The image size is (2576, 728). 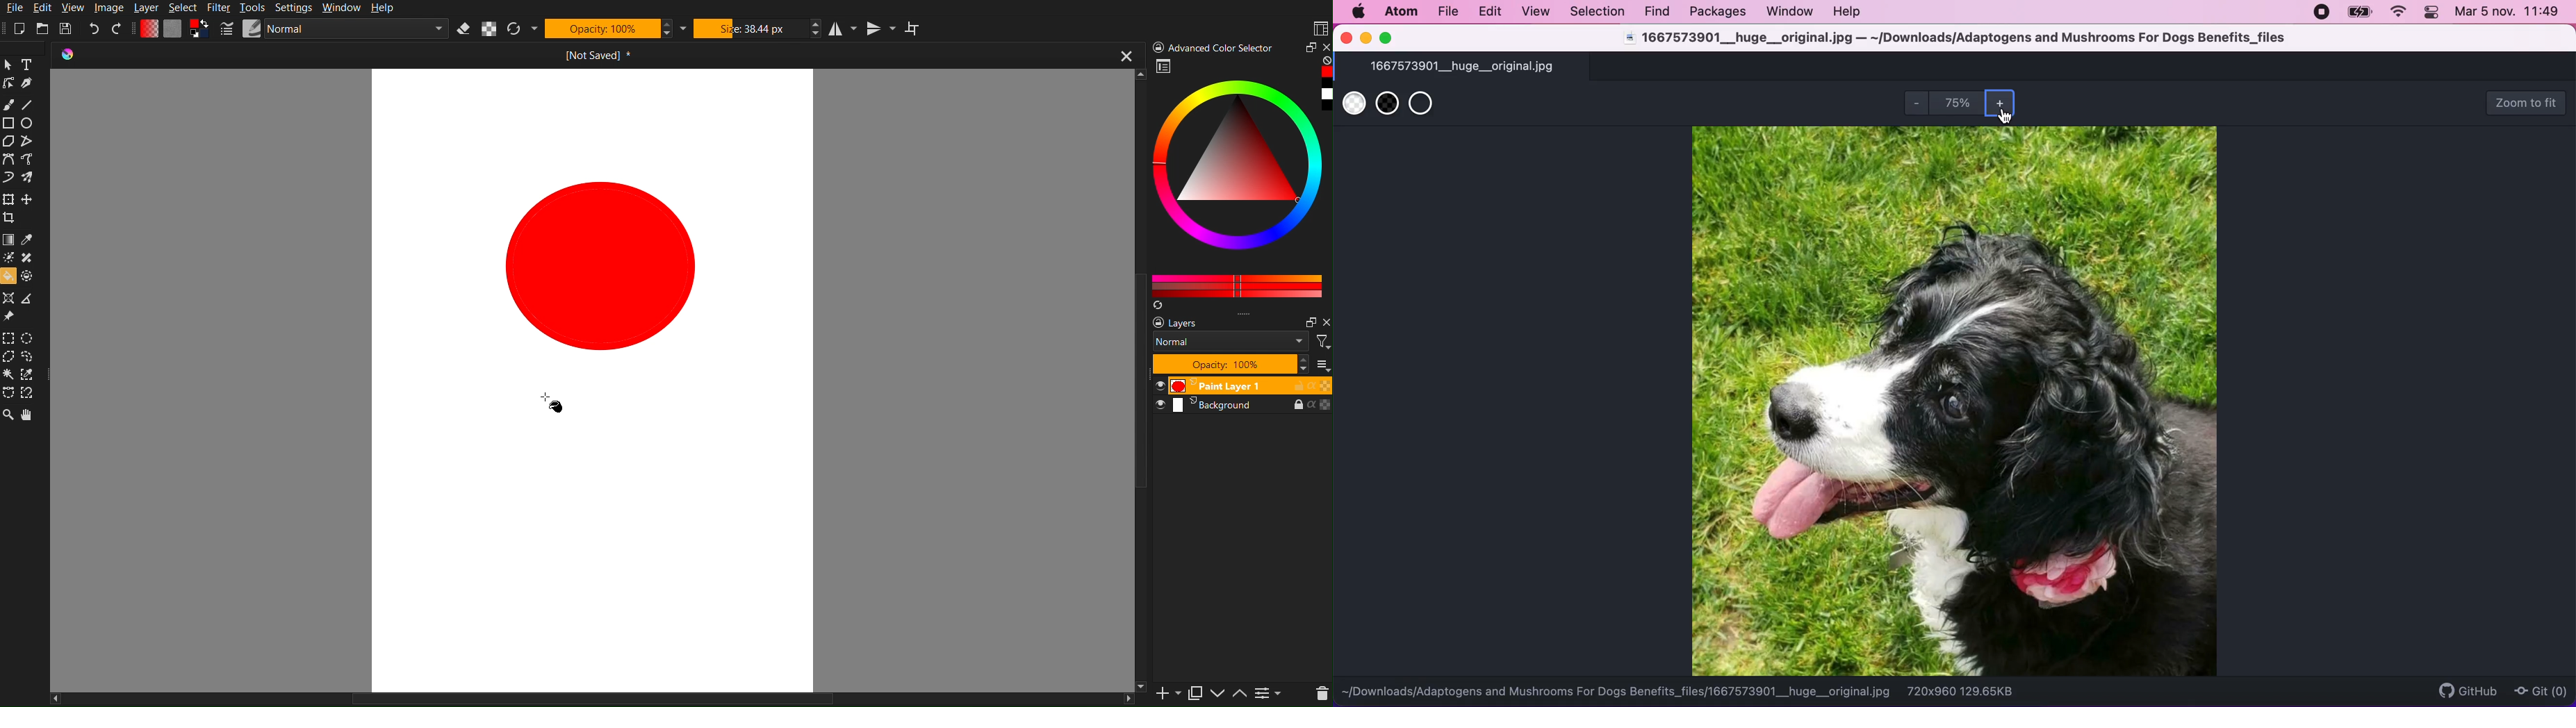 What do you see at coordinates (2508, 14) in the screenshot?
I see `mar 5 nov, 11:49` at bounding box center [2508, 14].